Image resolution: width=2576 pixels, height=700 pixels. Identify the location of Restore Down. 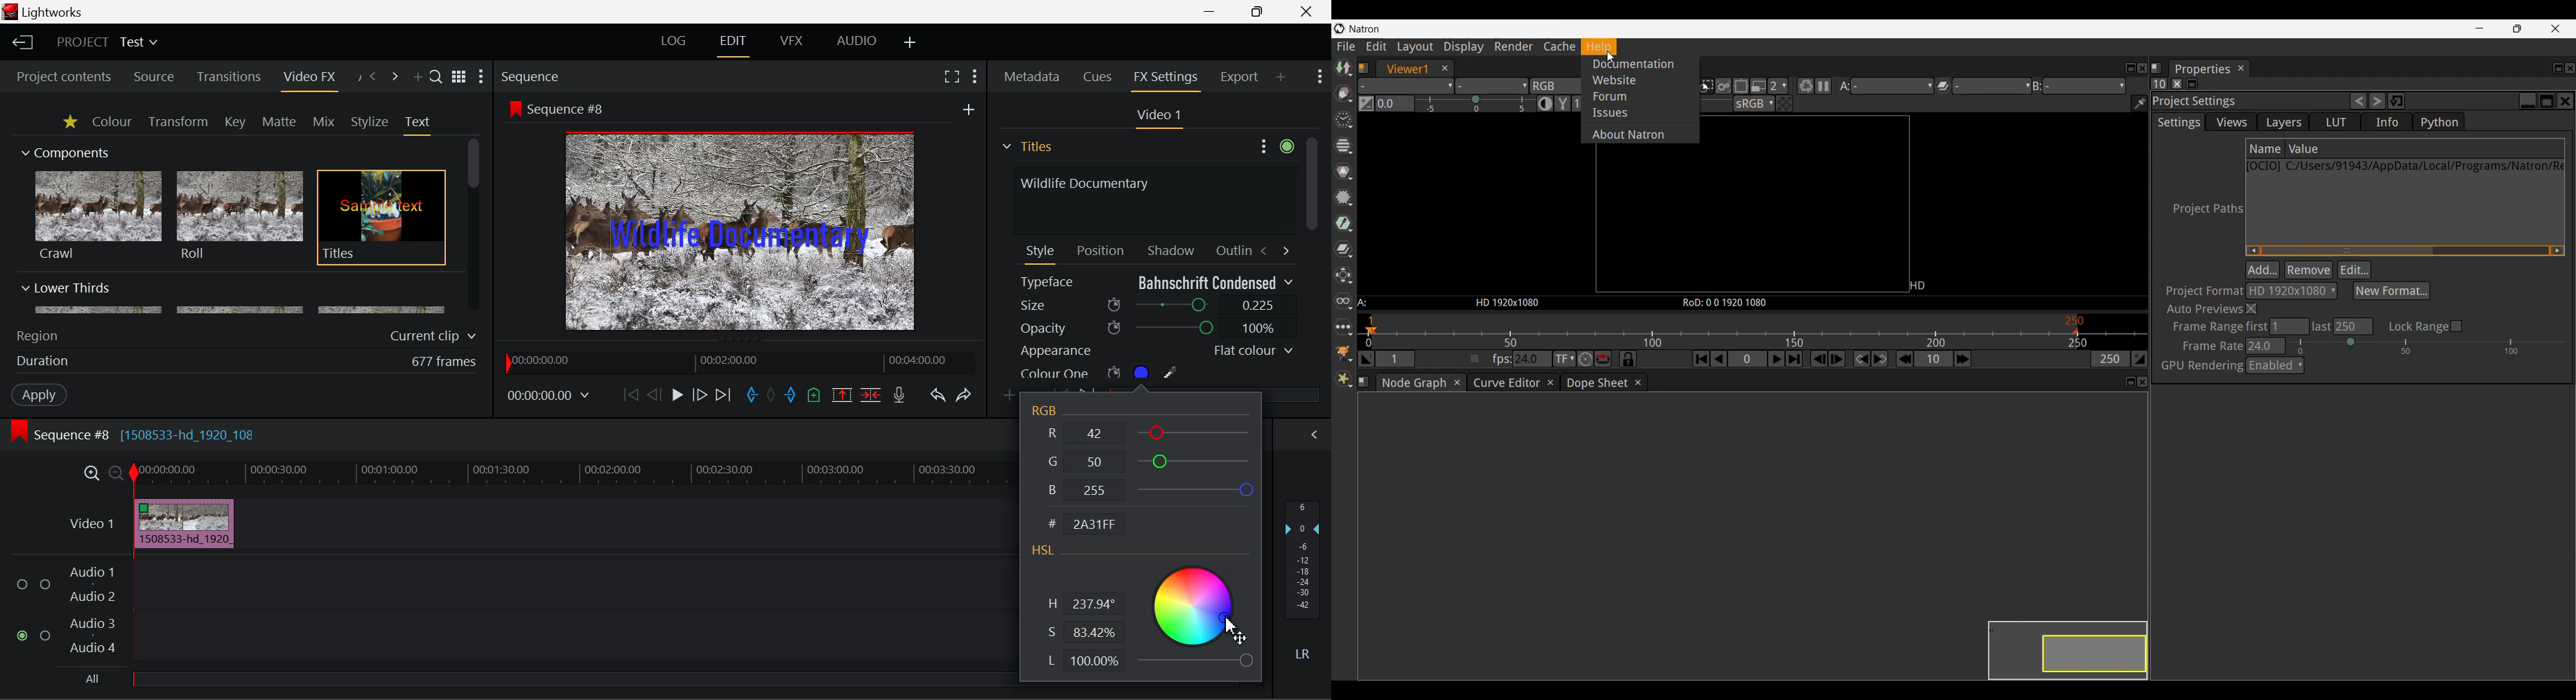
(1211, 10).